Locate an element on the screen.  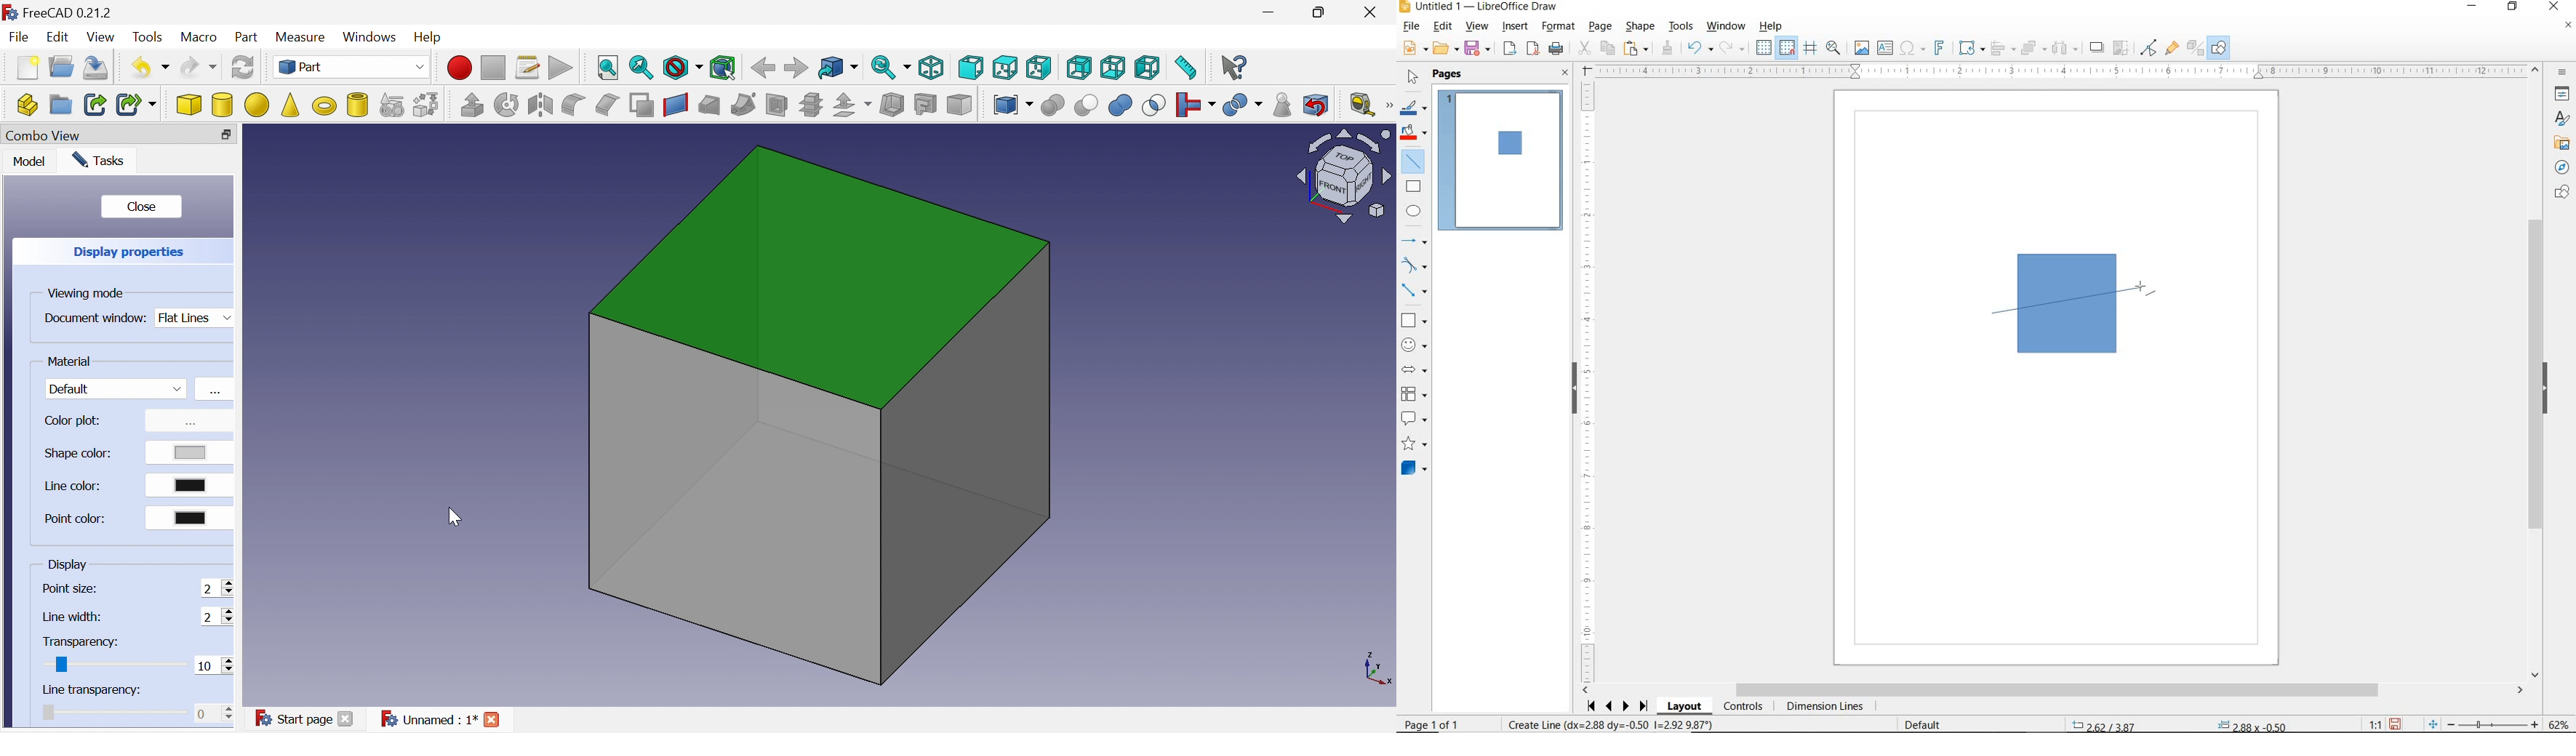
TOGGLE POINT EDIT MODE is located at coordinates (2150, 49).